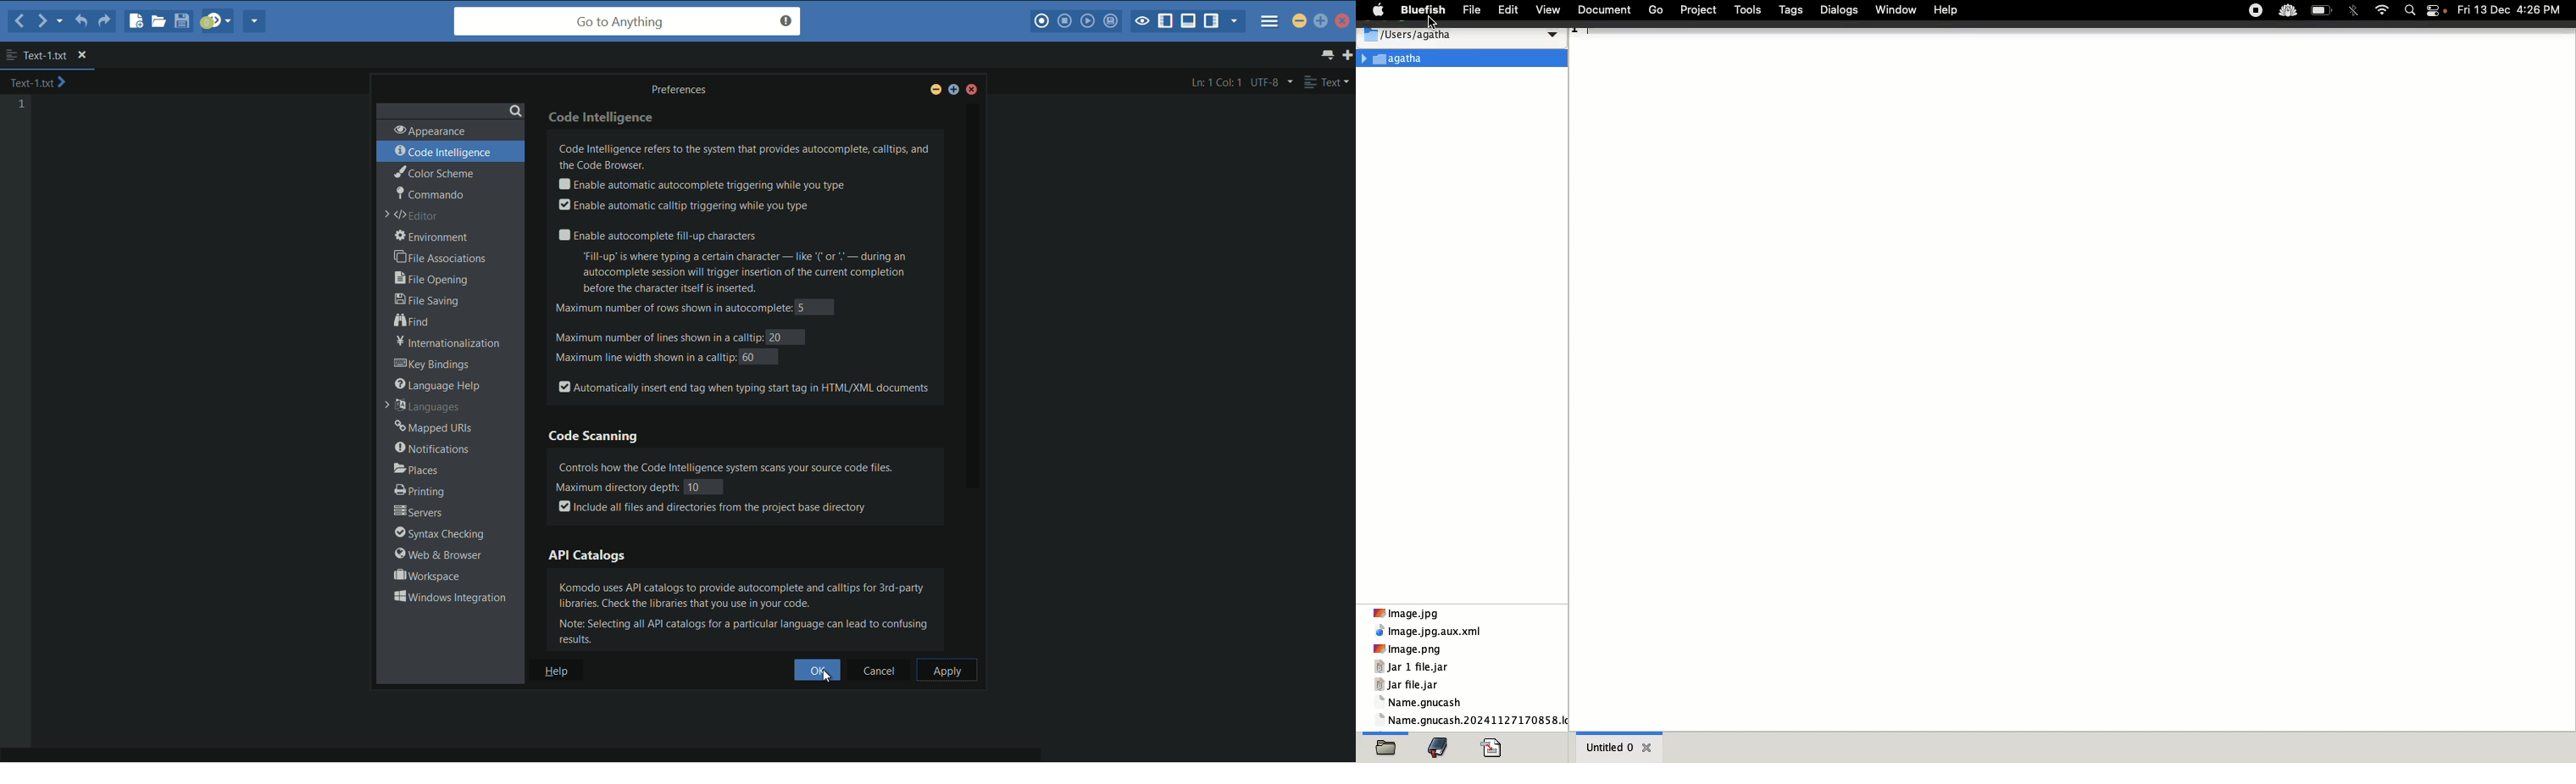 This screenshot has height=784, width=2576. What do you see at coordinates (1211, 21) in the screenshot?
I see `show/hide right panel` at bounding box center [1211, 21].